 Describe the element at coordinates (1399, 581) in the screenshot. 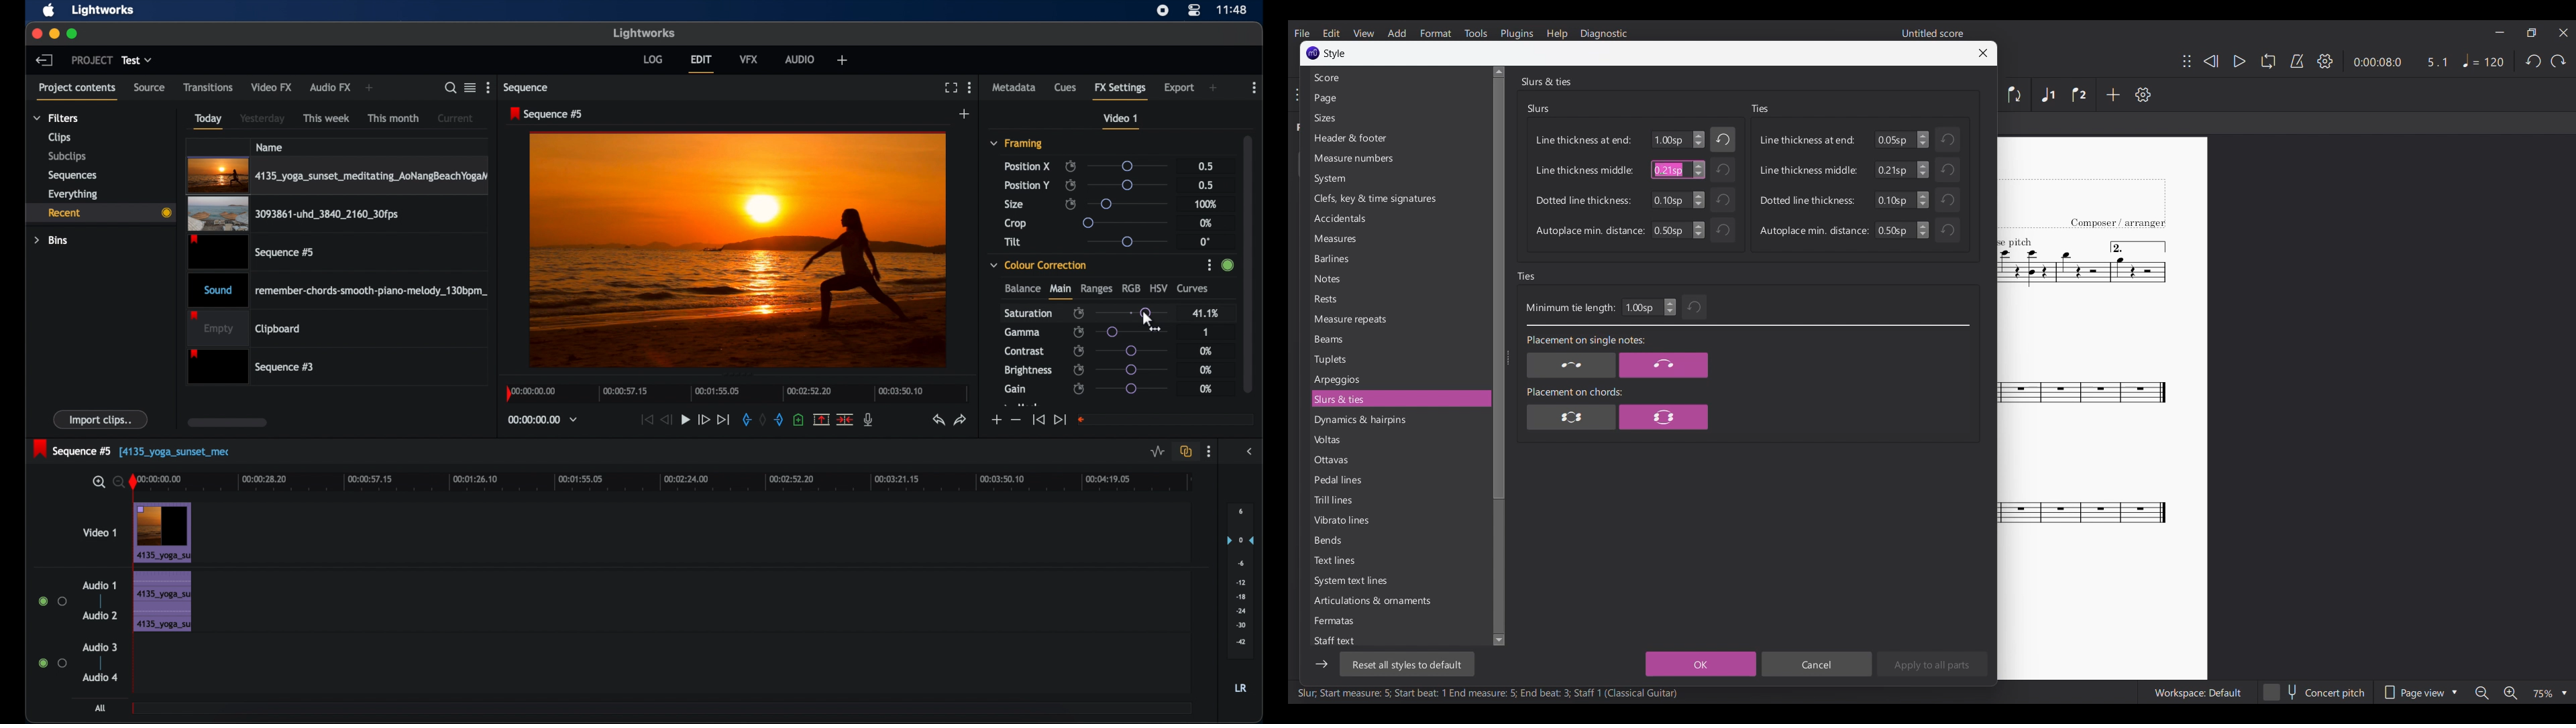

I see `System text lines` at that location.